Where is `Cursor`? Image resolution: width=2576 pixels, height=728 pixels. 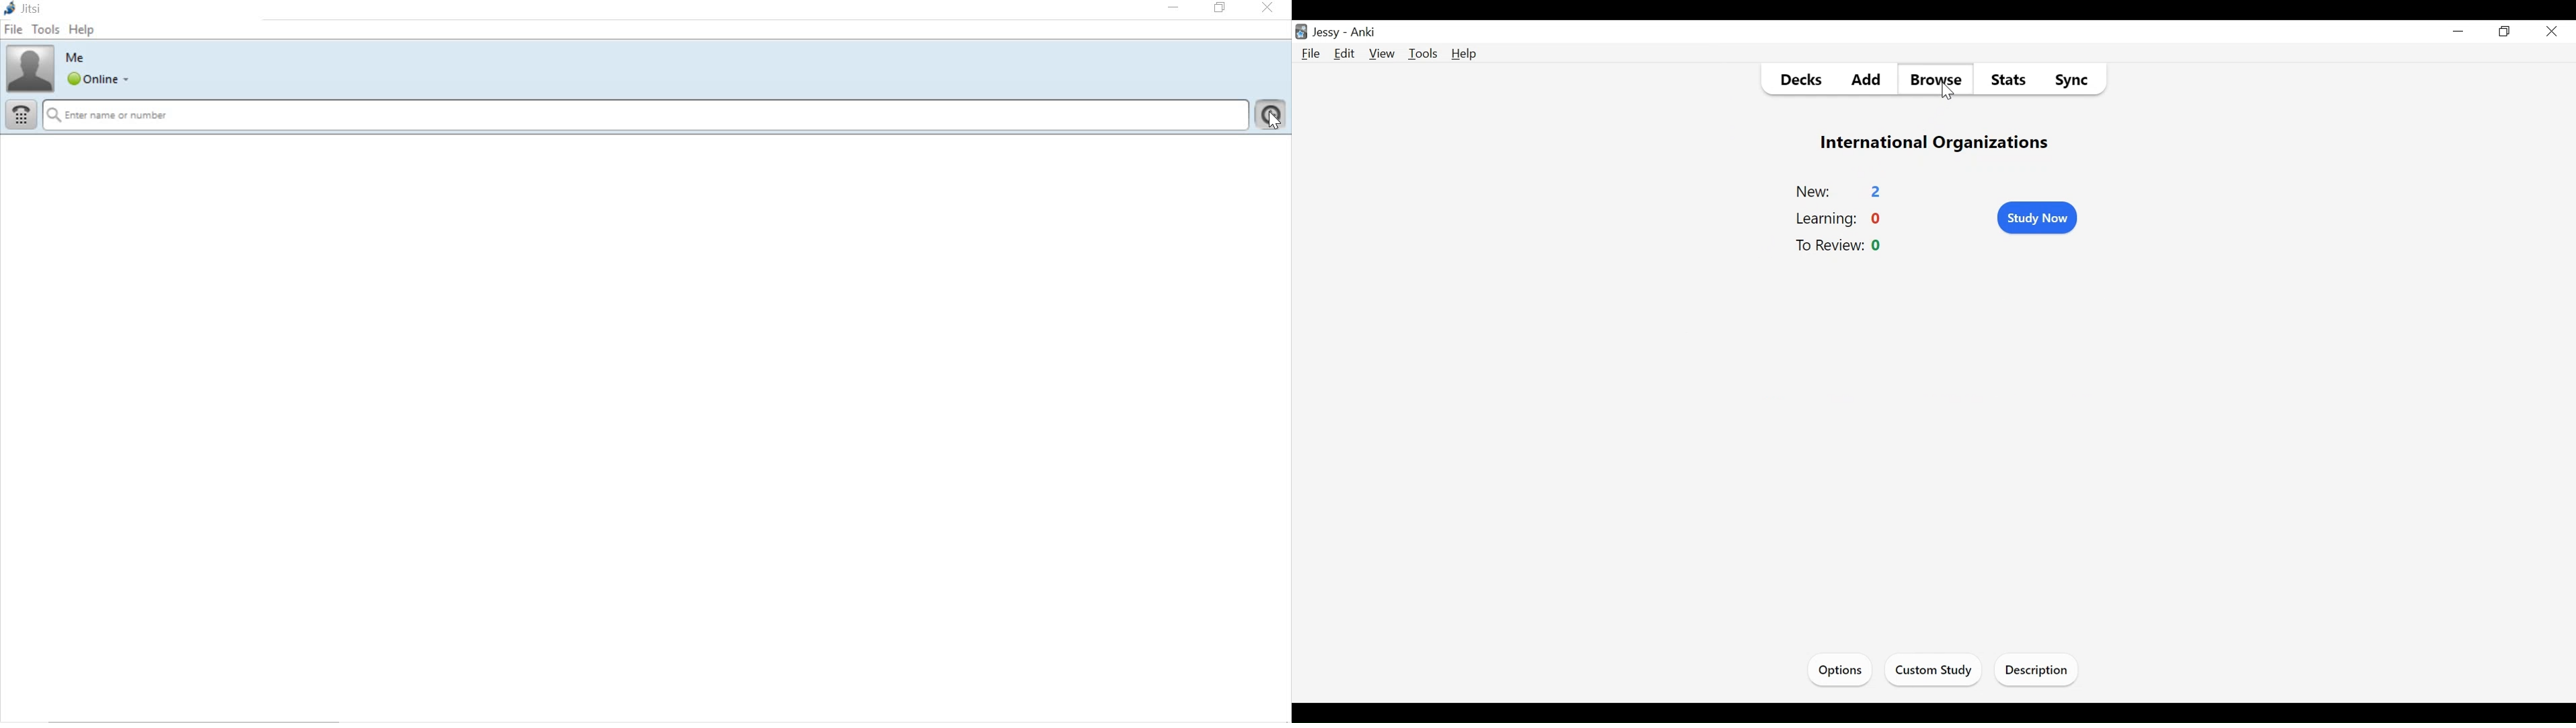 Cursor is located at coordinates (1948, 93).